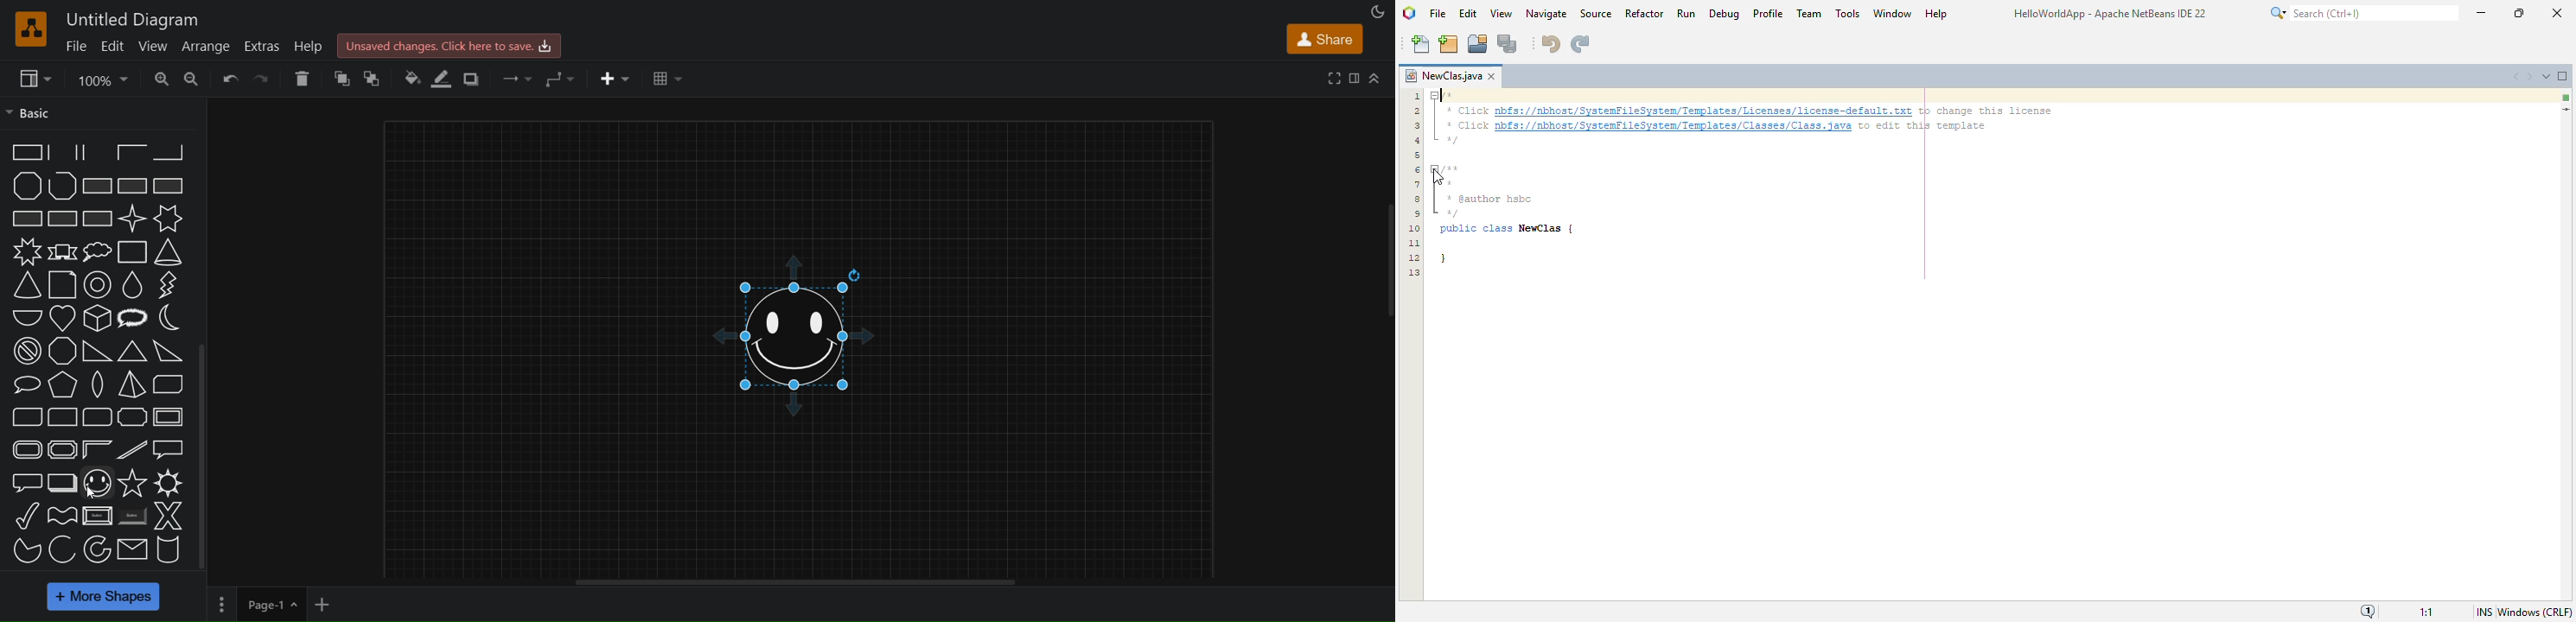 Image resolution: width=2576 pixels, height=644 pixels. Describe the element at coordinates (132, 219) in the screenshot. I see `4 point star` at that location.